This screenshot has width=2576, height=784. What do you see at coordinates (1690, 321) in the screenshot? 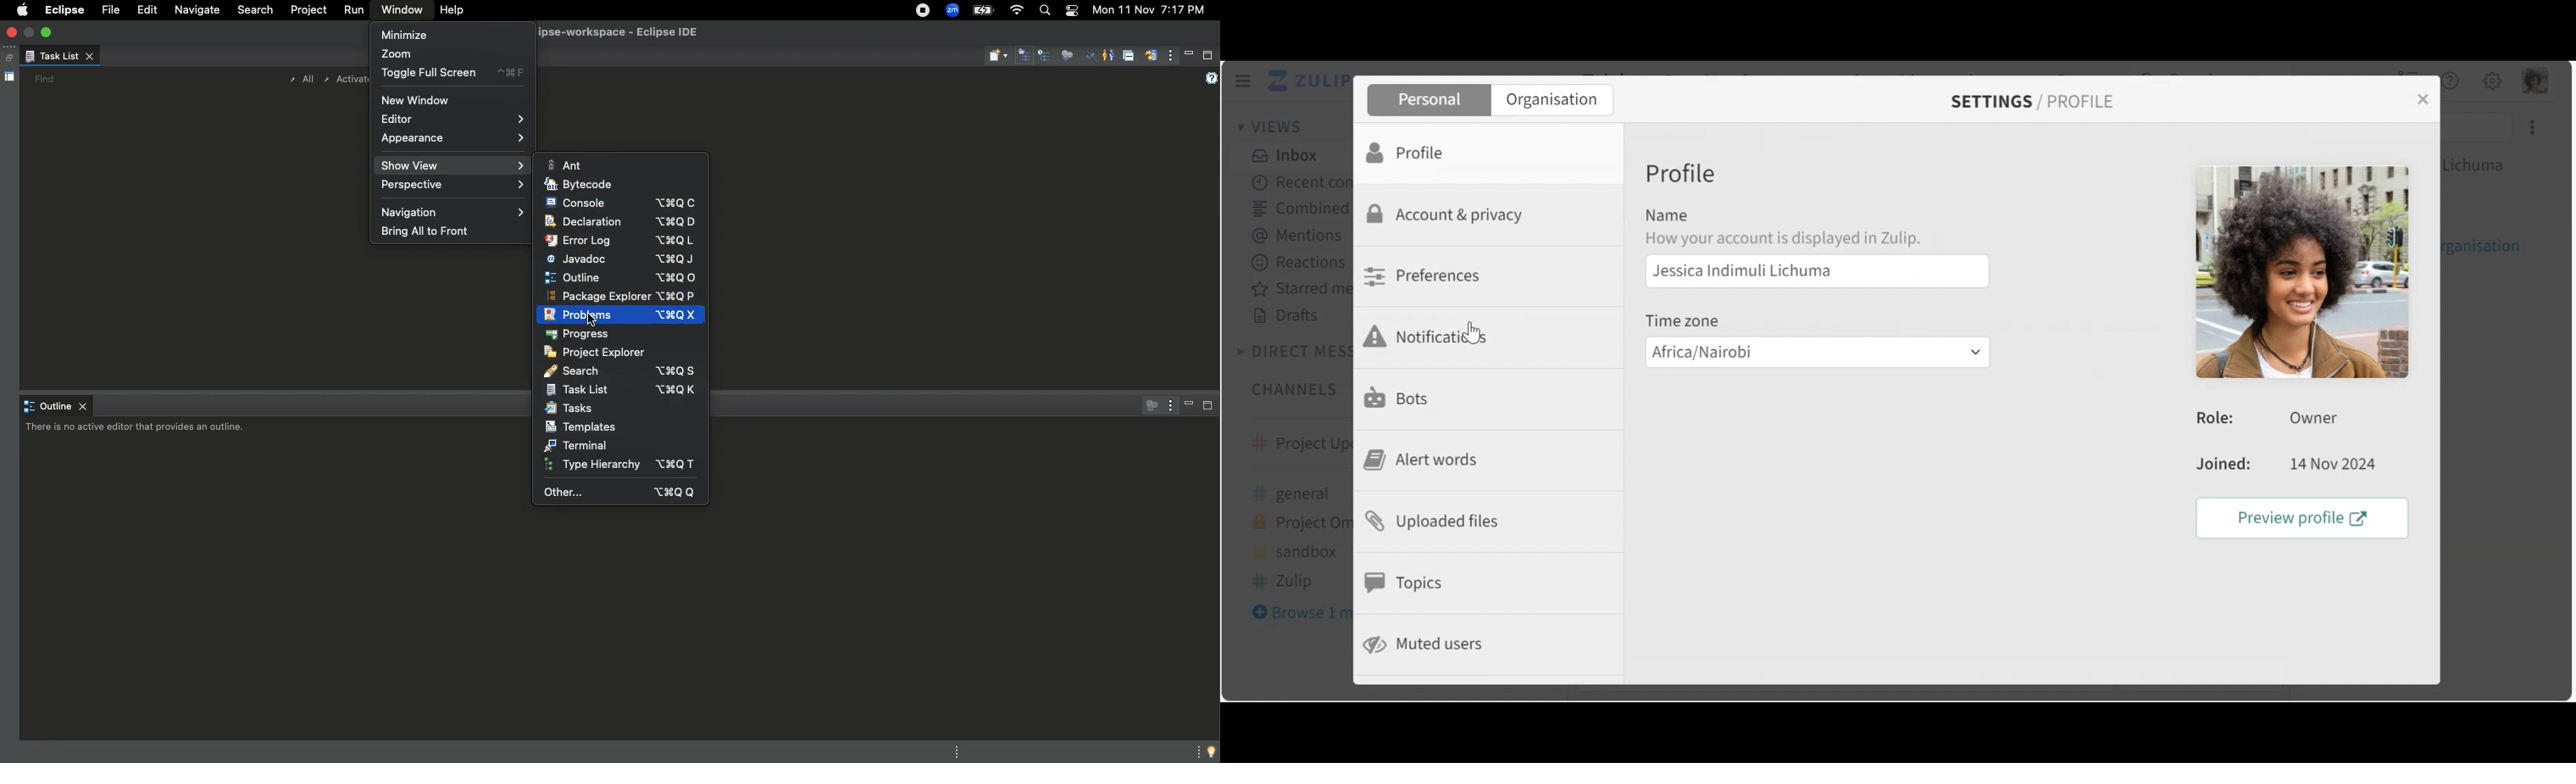
I see `Time zone` at bounding box center [1690, 321].